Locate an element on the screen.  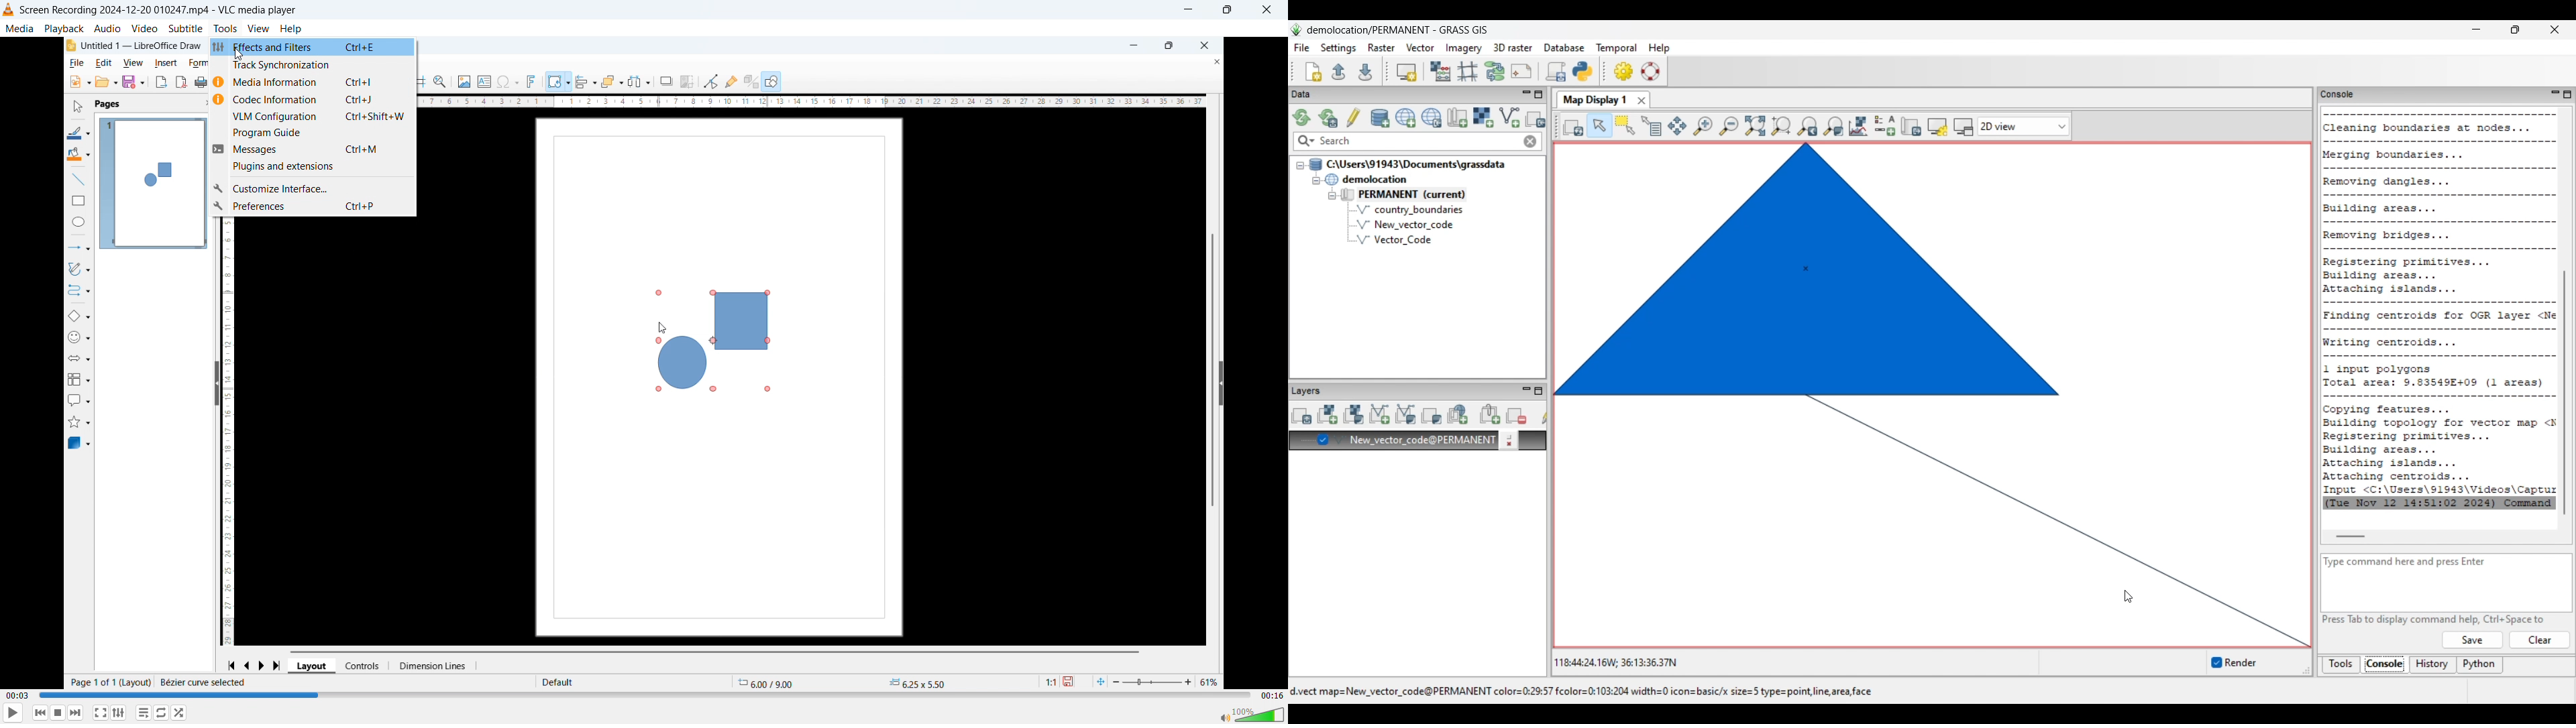
Effects and filters  is located at coordinates (312, 47).